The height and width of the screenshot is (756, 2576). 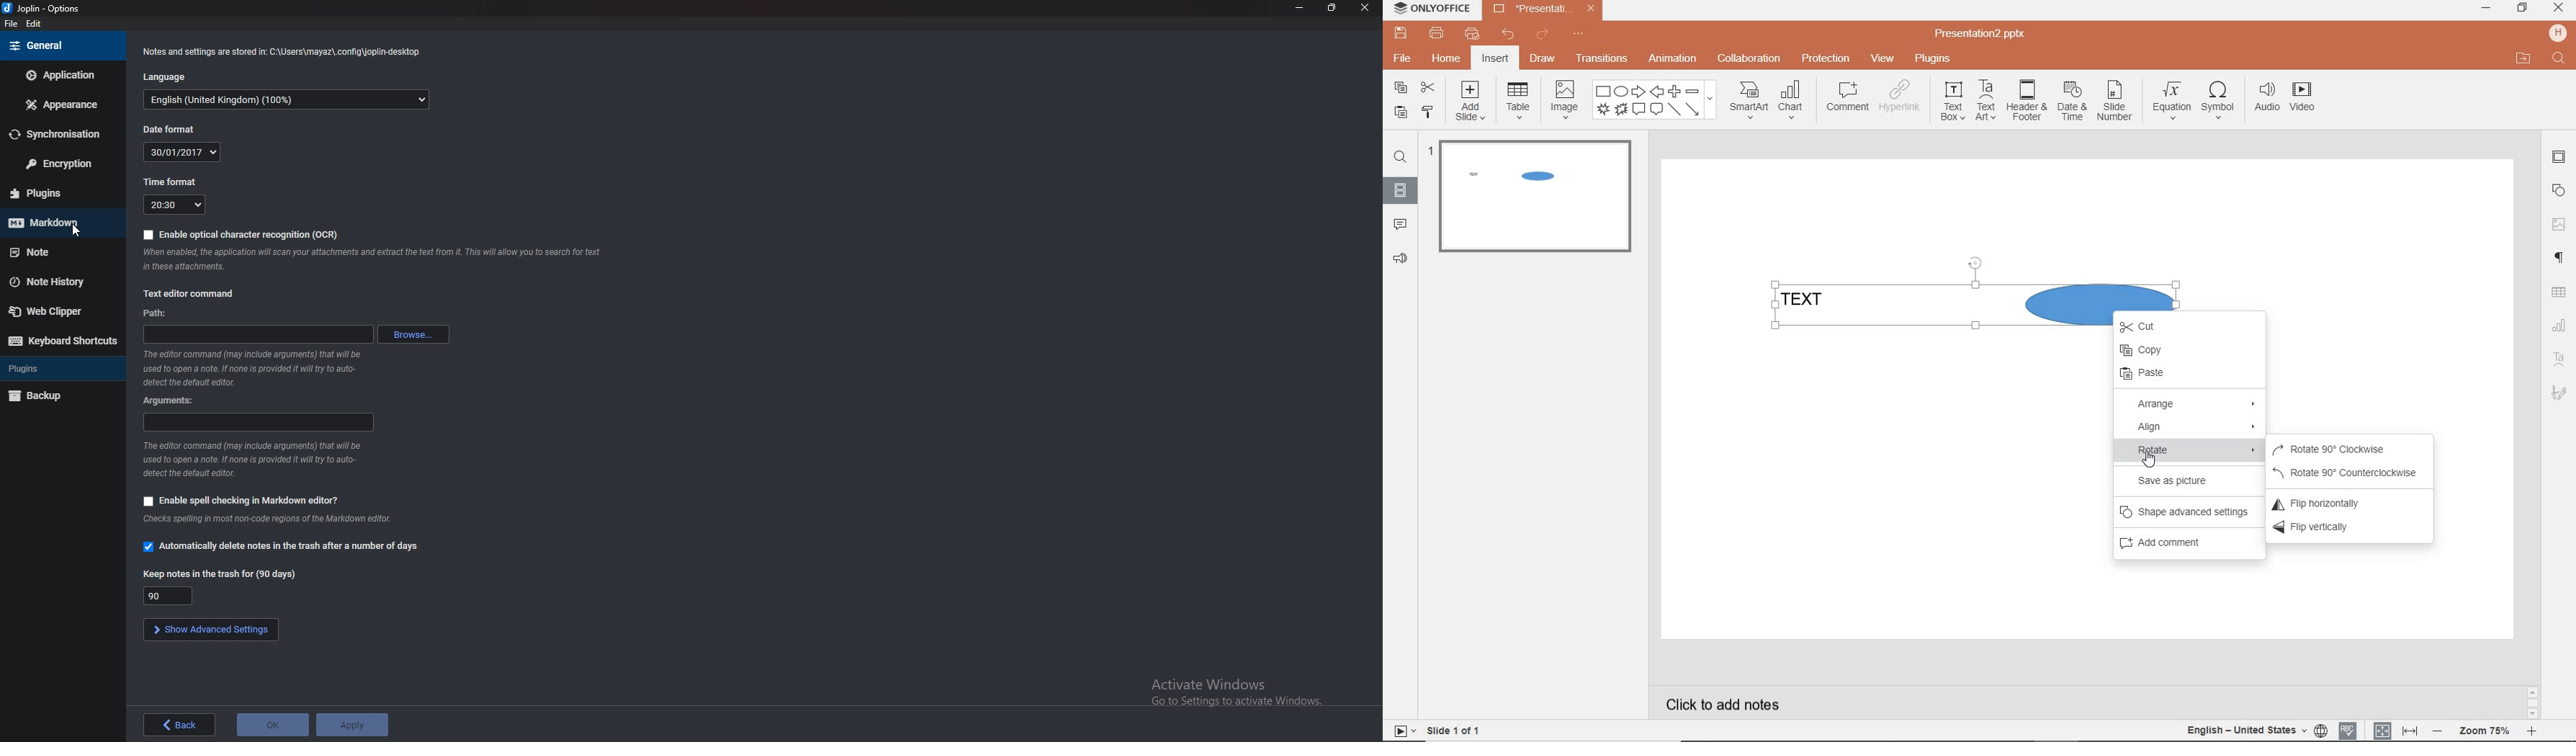 I want to click on Joplin-Options, so click(x=42, y=9).